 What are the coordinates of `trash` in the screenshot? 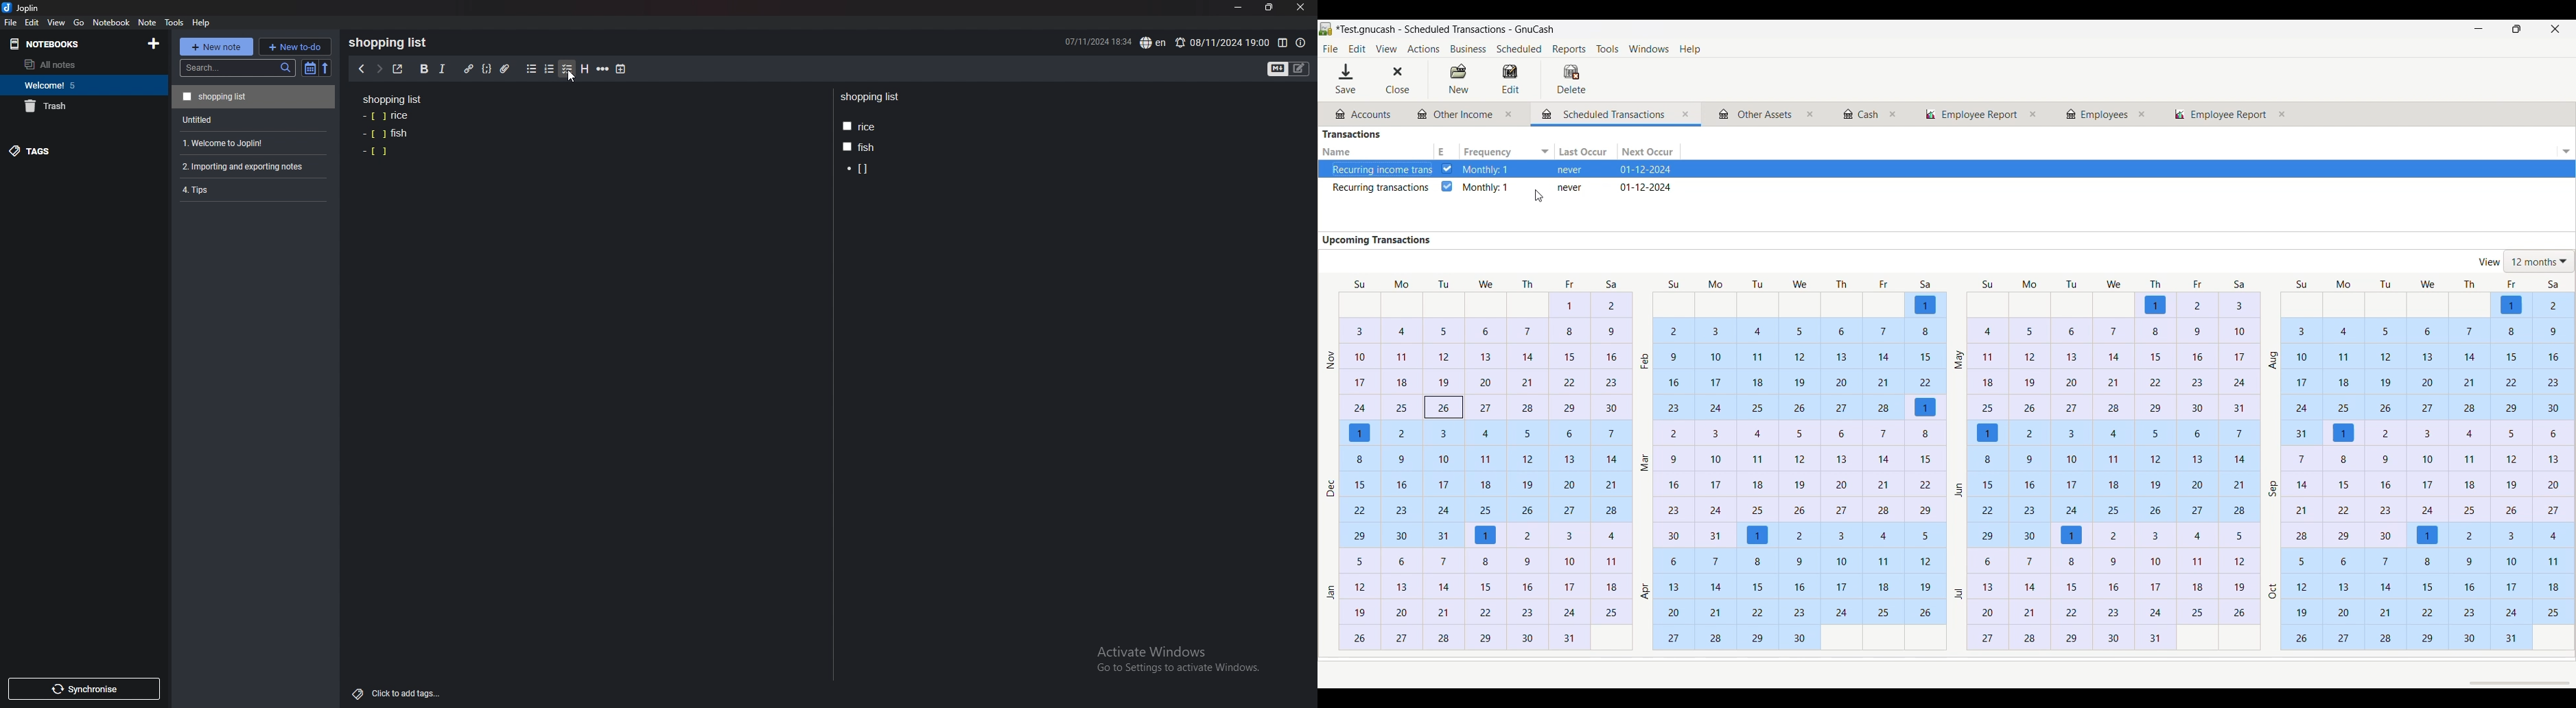 It's located at (81, 106).